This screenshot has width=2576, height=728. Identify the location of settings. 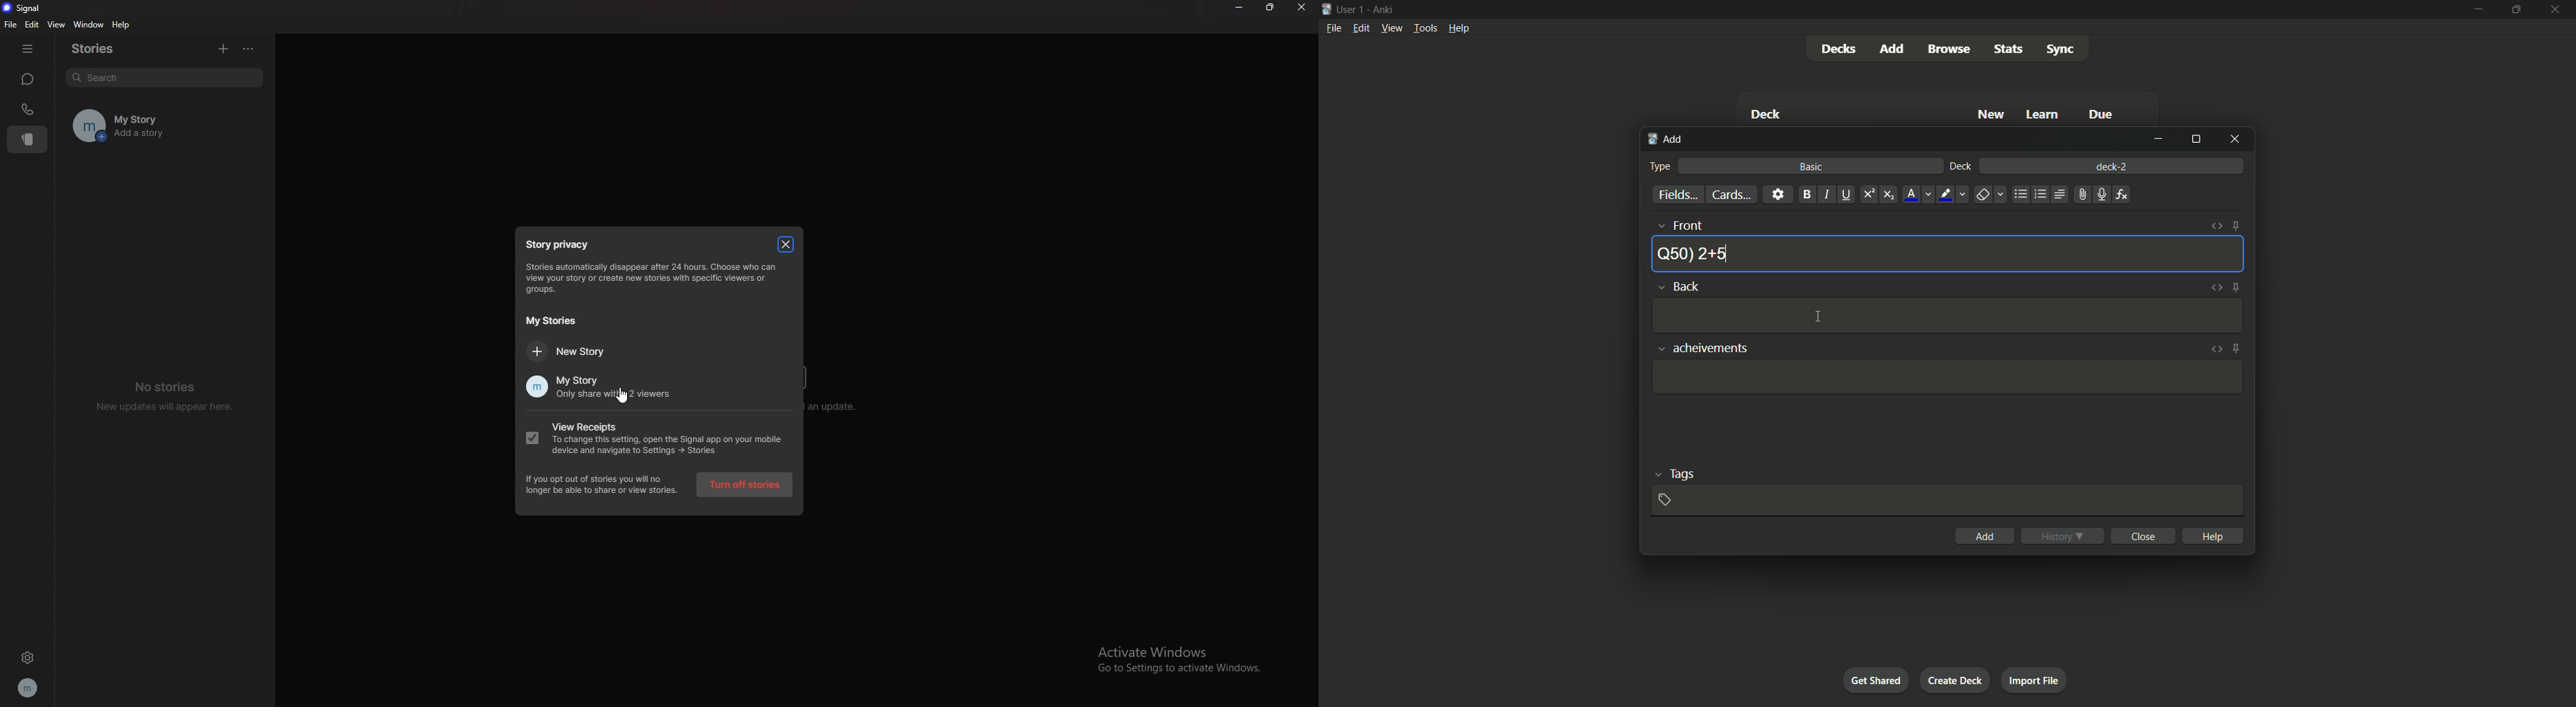
(1779, 194).